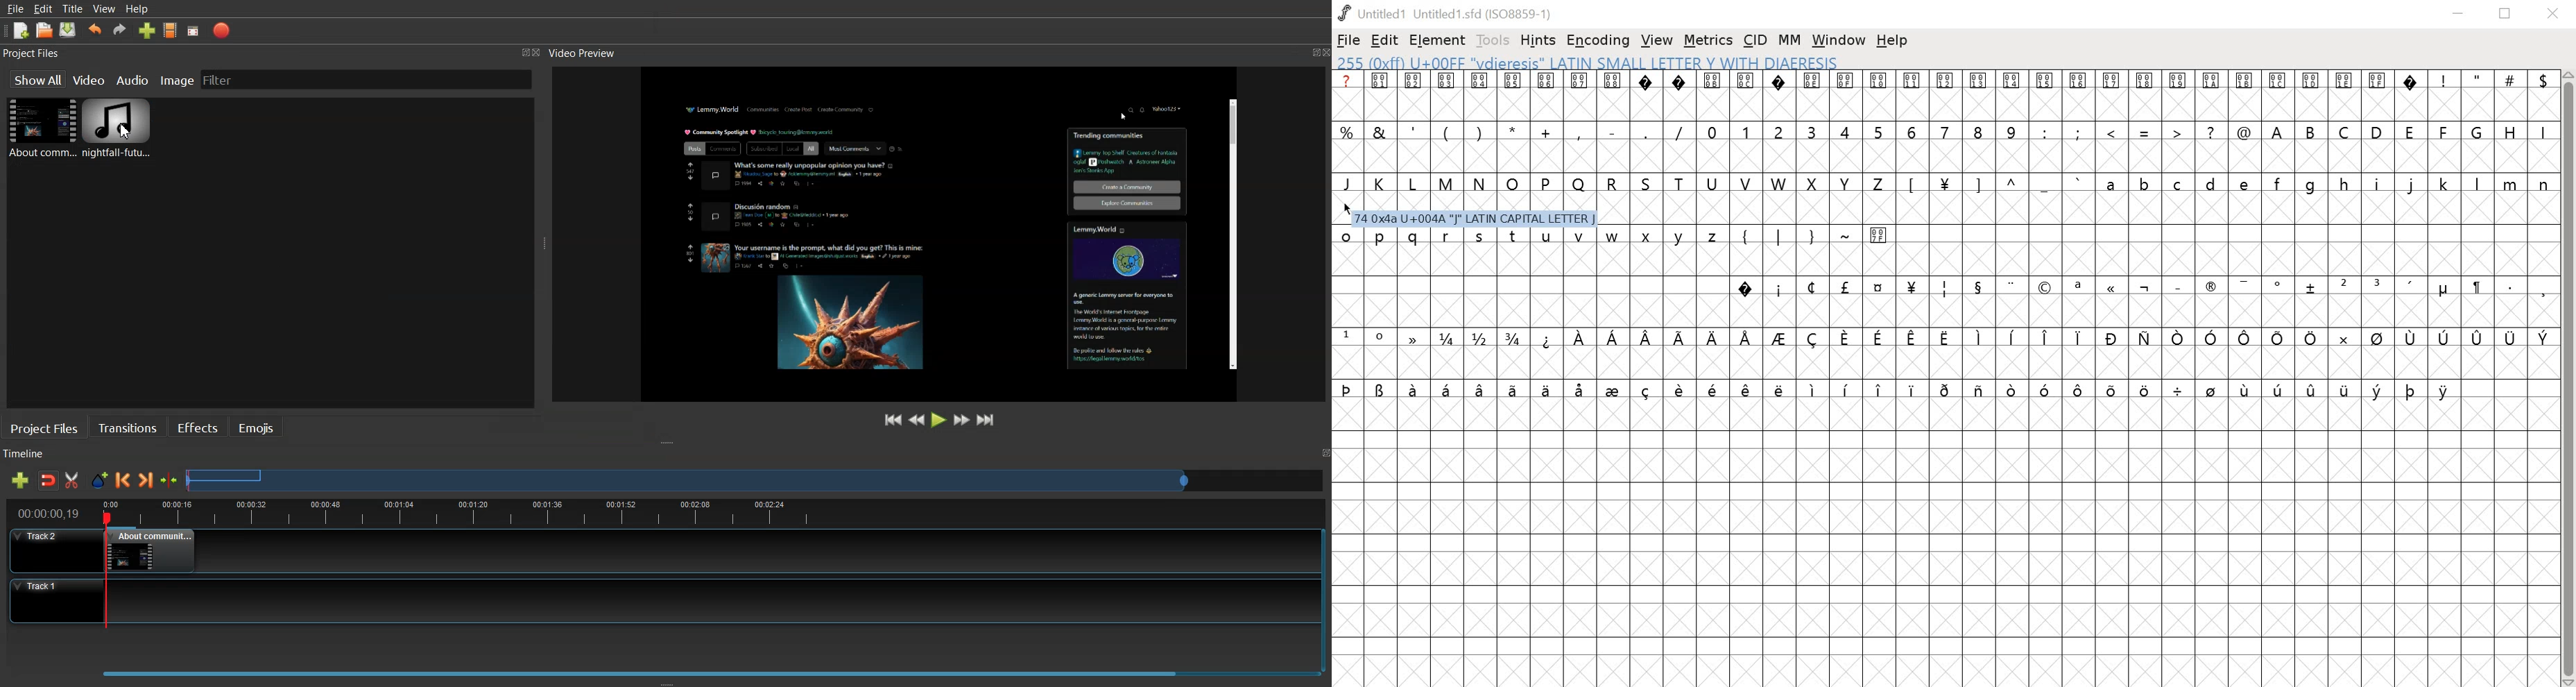  I want to click on Show all, so click(37, 79).